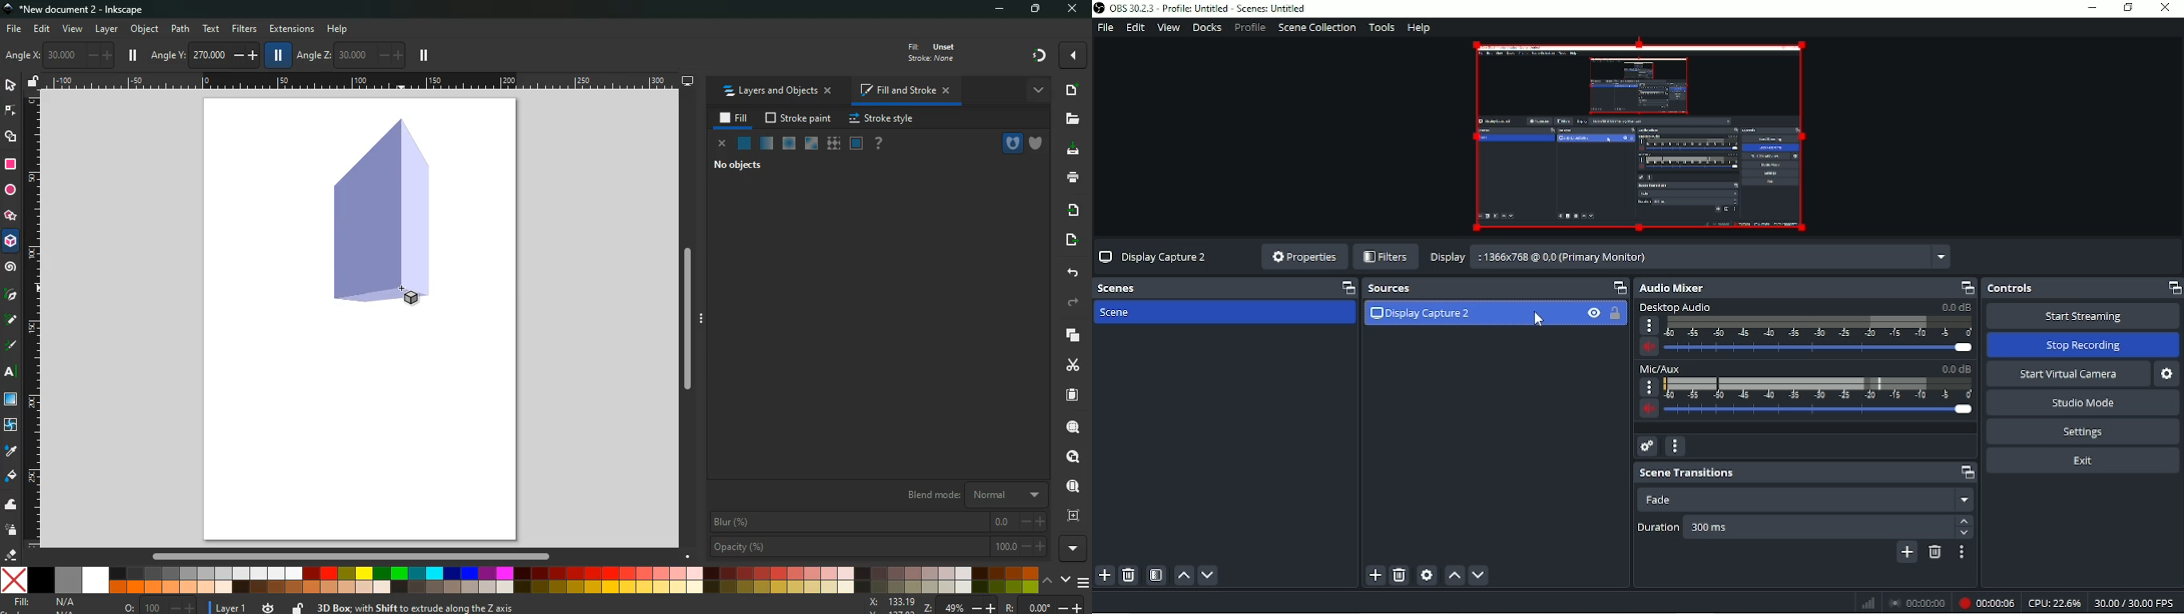 This screenshot has width=2184, height=616. What do you see at coordinates (245, 28) in the screenshot?
I see `filters` at bounding box center [245, 28].